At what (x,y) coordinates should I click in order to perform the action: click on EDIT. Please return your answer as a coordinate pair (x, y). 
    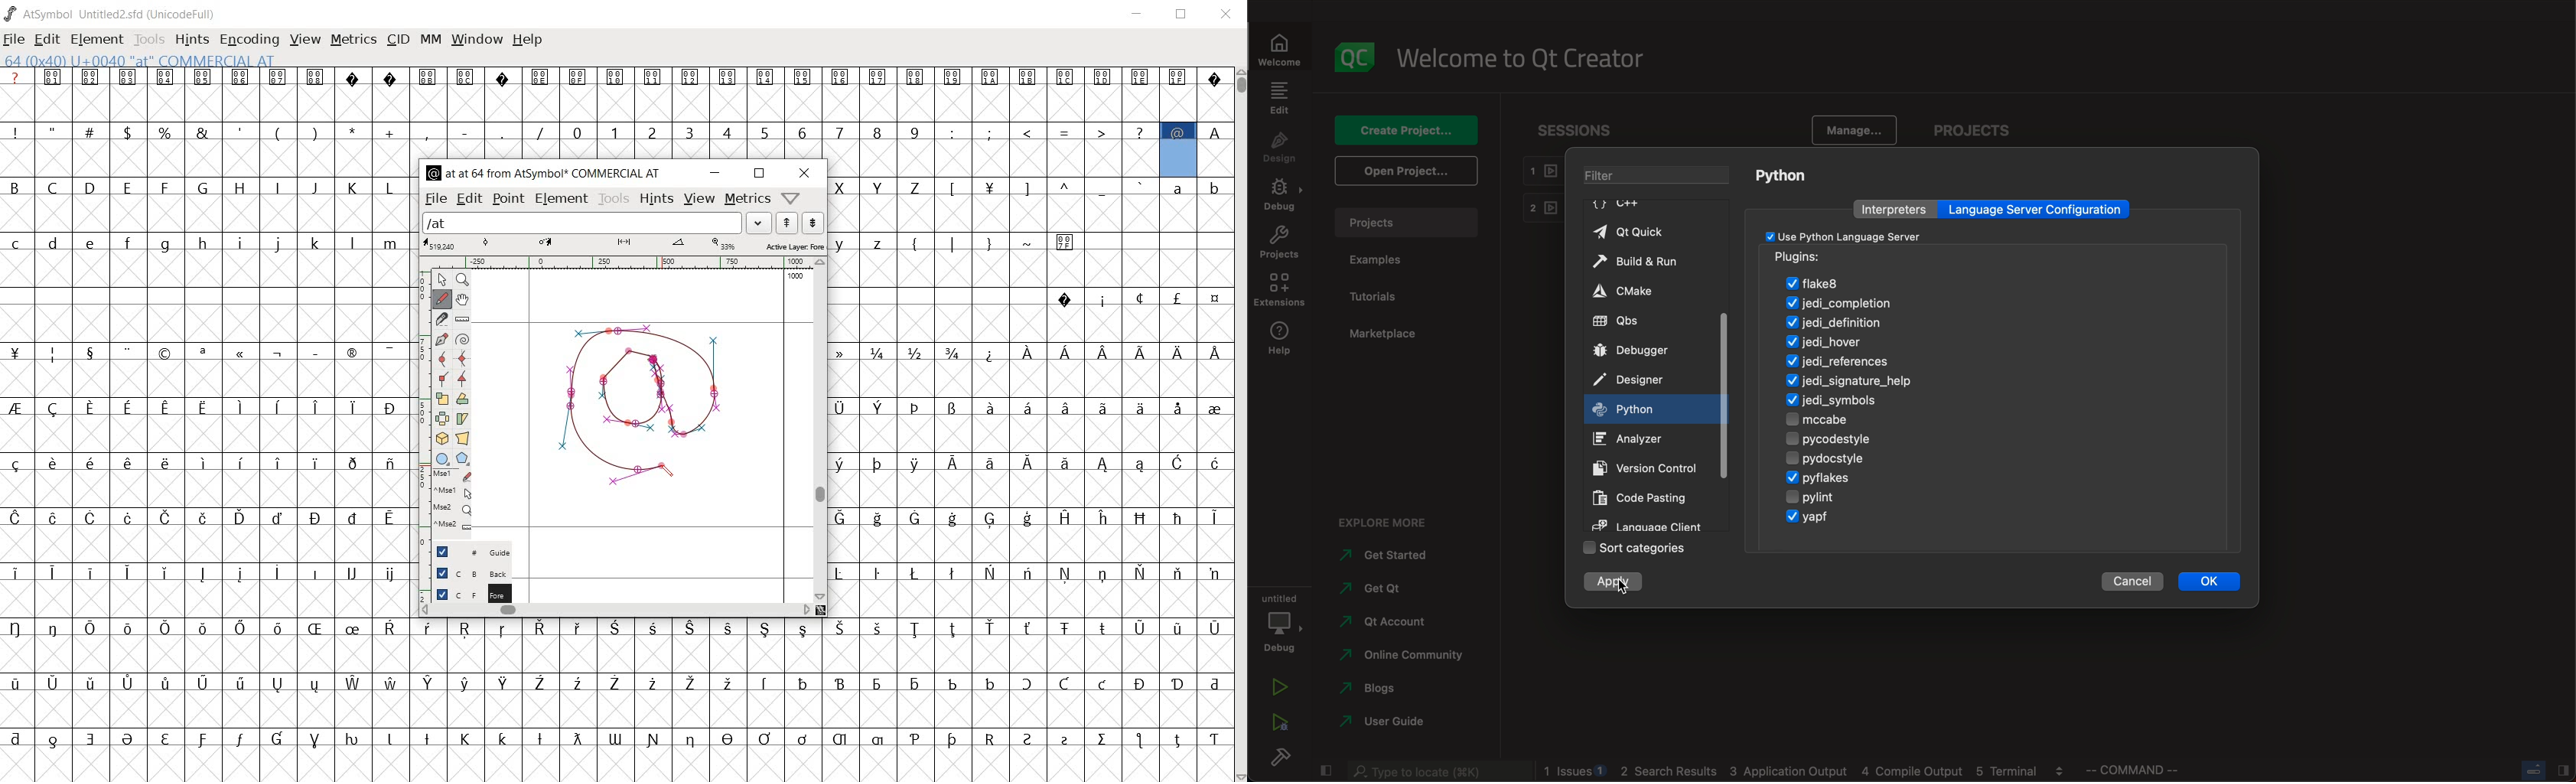
    Looking at the image, I should click on (47, 40).